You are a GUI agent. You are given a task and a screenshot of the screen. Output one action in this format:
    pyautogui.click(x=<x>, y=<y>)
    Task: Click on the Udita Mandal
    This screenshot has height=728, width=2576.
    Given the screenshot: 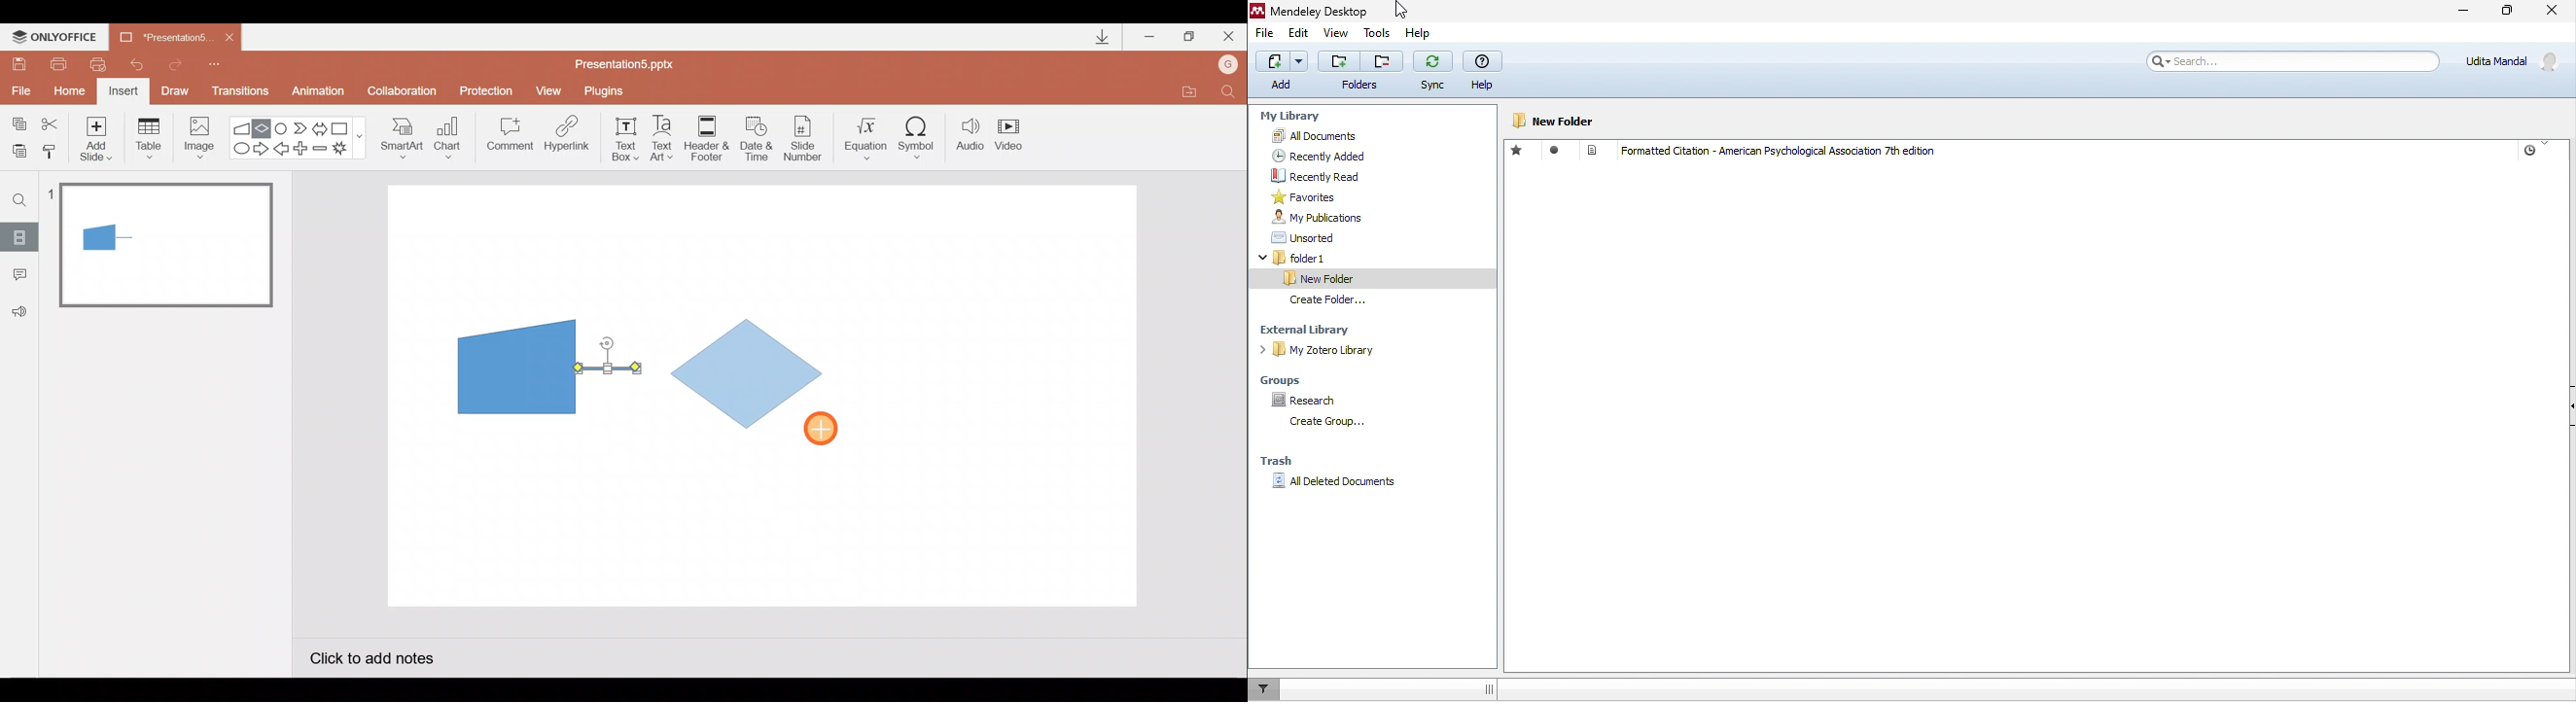 What is the action you would take?
    pyautogui.click(x=2510, y=59)
    